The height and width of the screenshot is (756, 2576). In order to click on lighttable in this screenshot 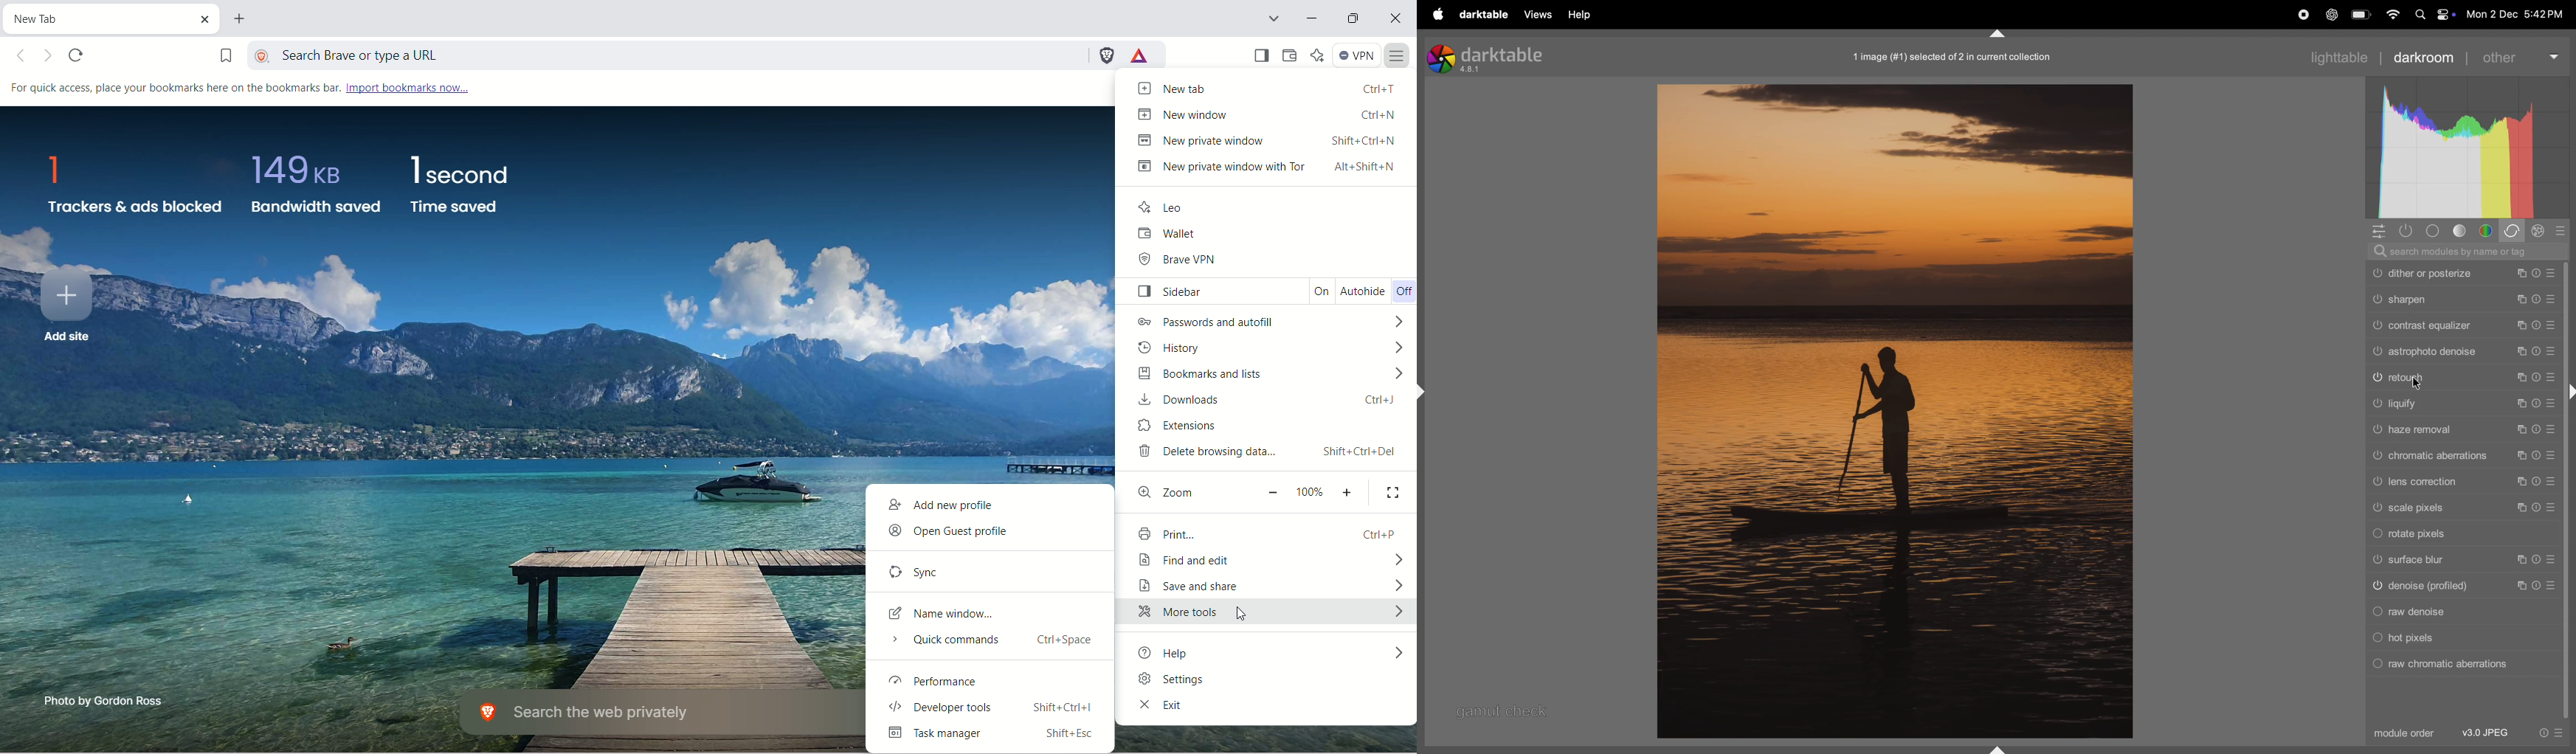, I will do `click(2335, 57)`.